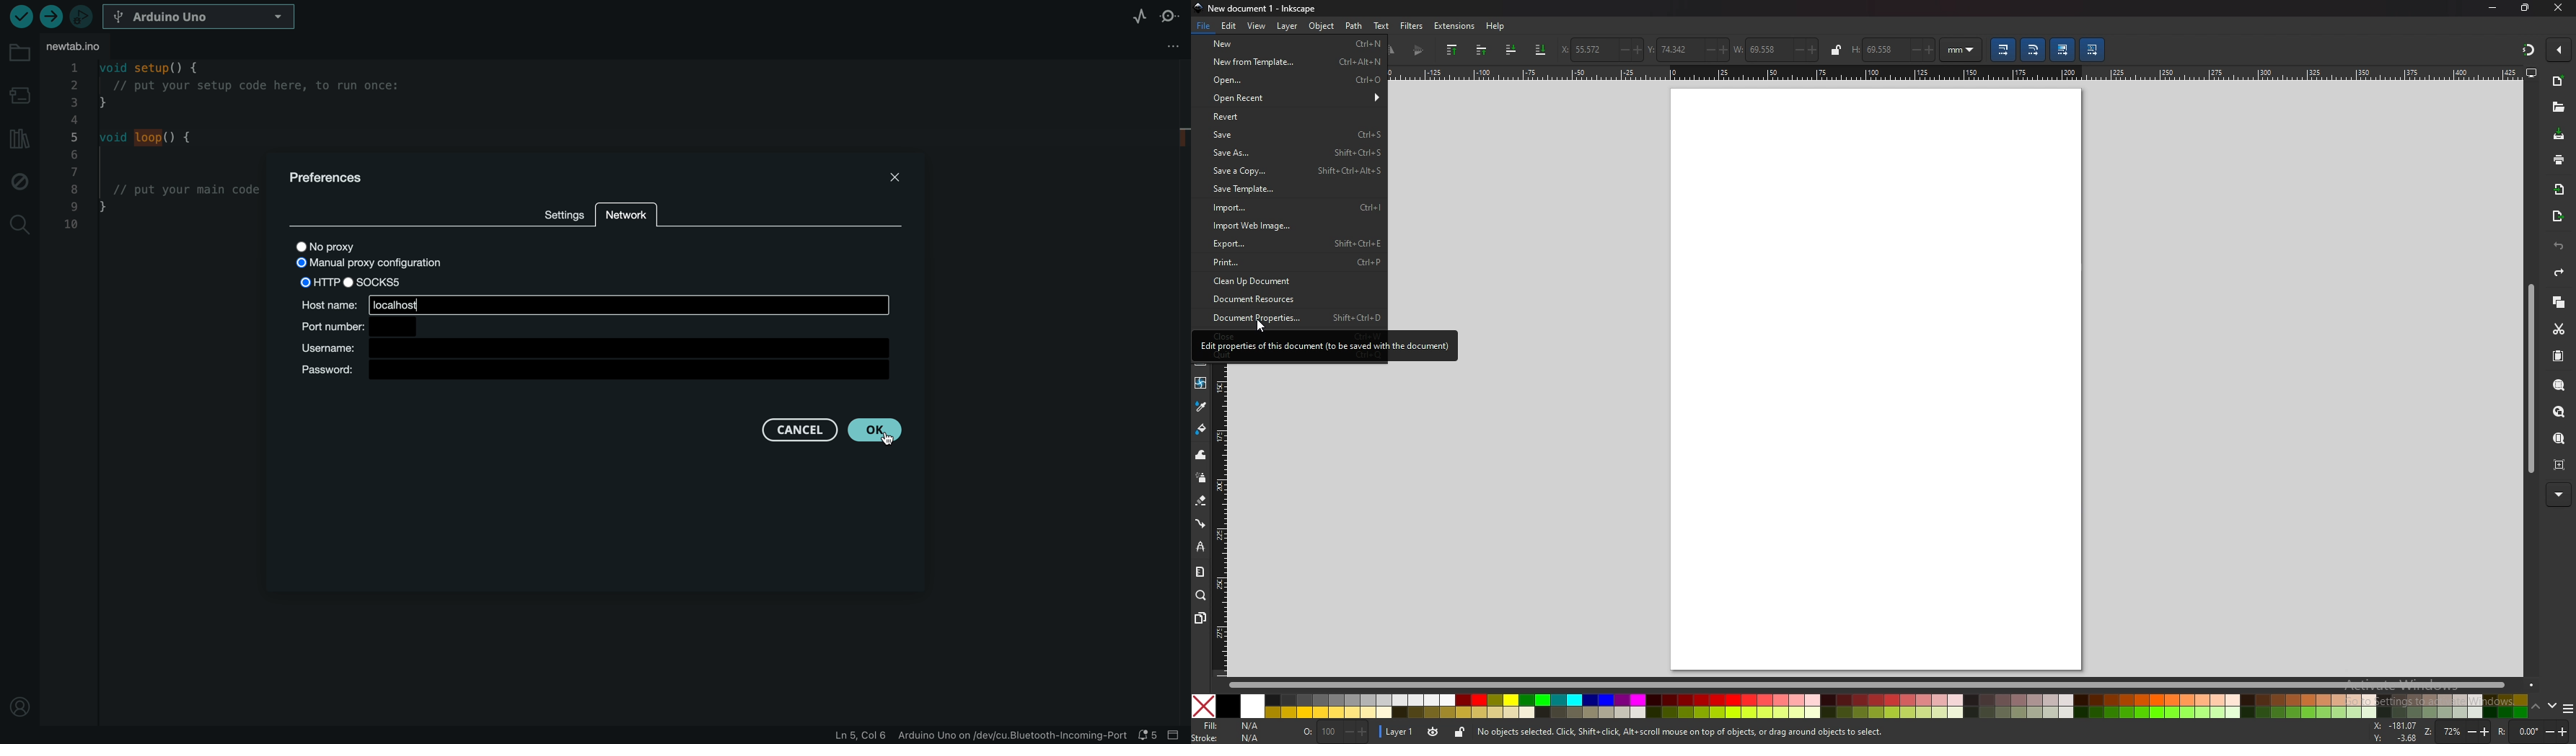 This screenshot has width=2576, height=756. Describe the element at coordinates (2559, 412) in the screenshot. I see `zoom drawing` at that location.